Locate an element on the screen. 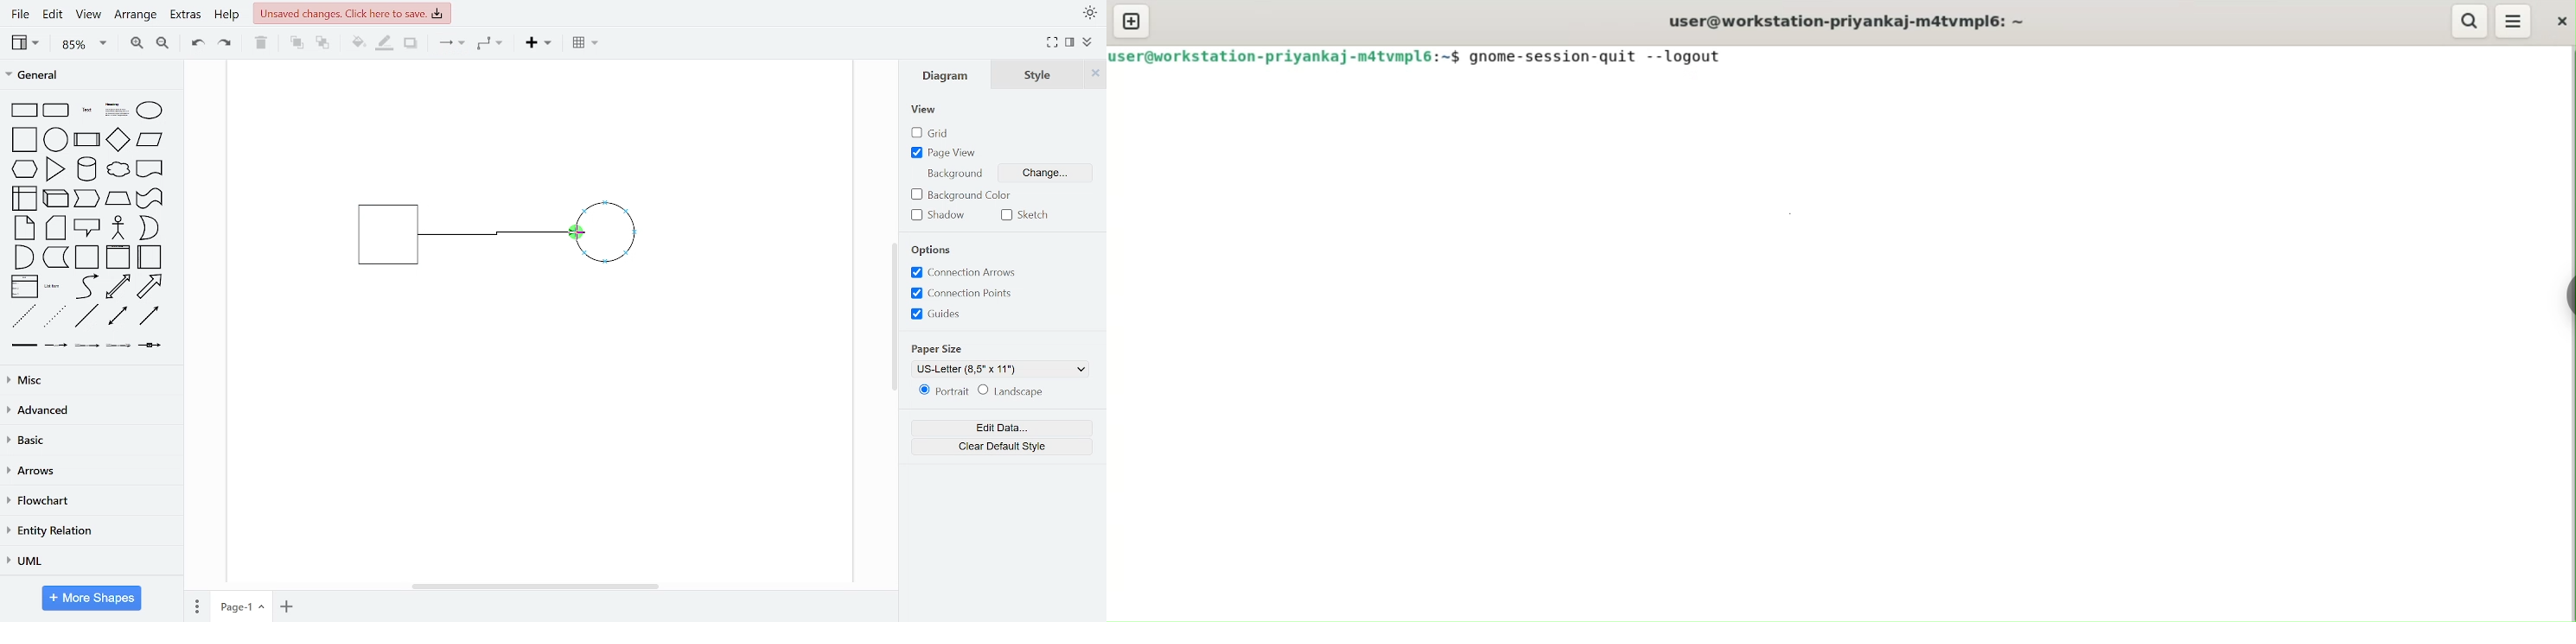  close is located at coordinates (1095, 73).